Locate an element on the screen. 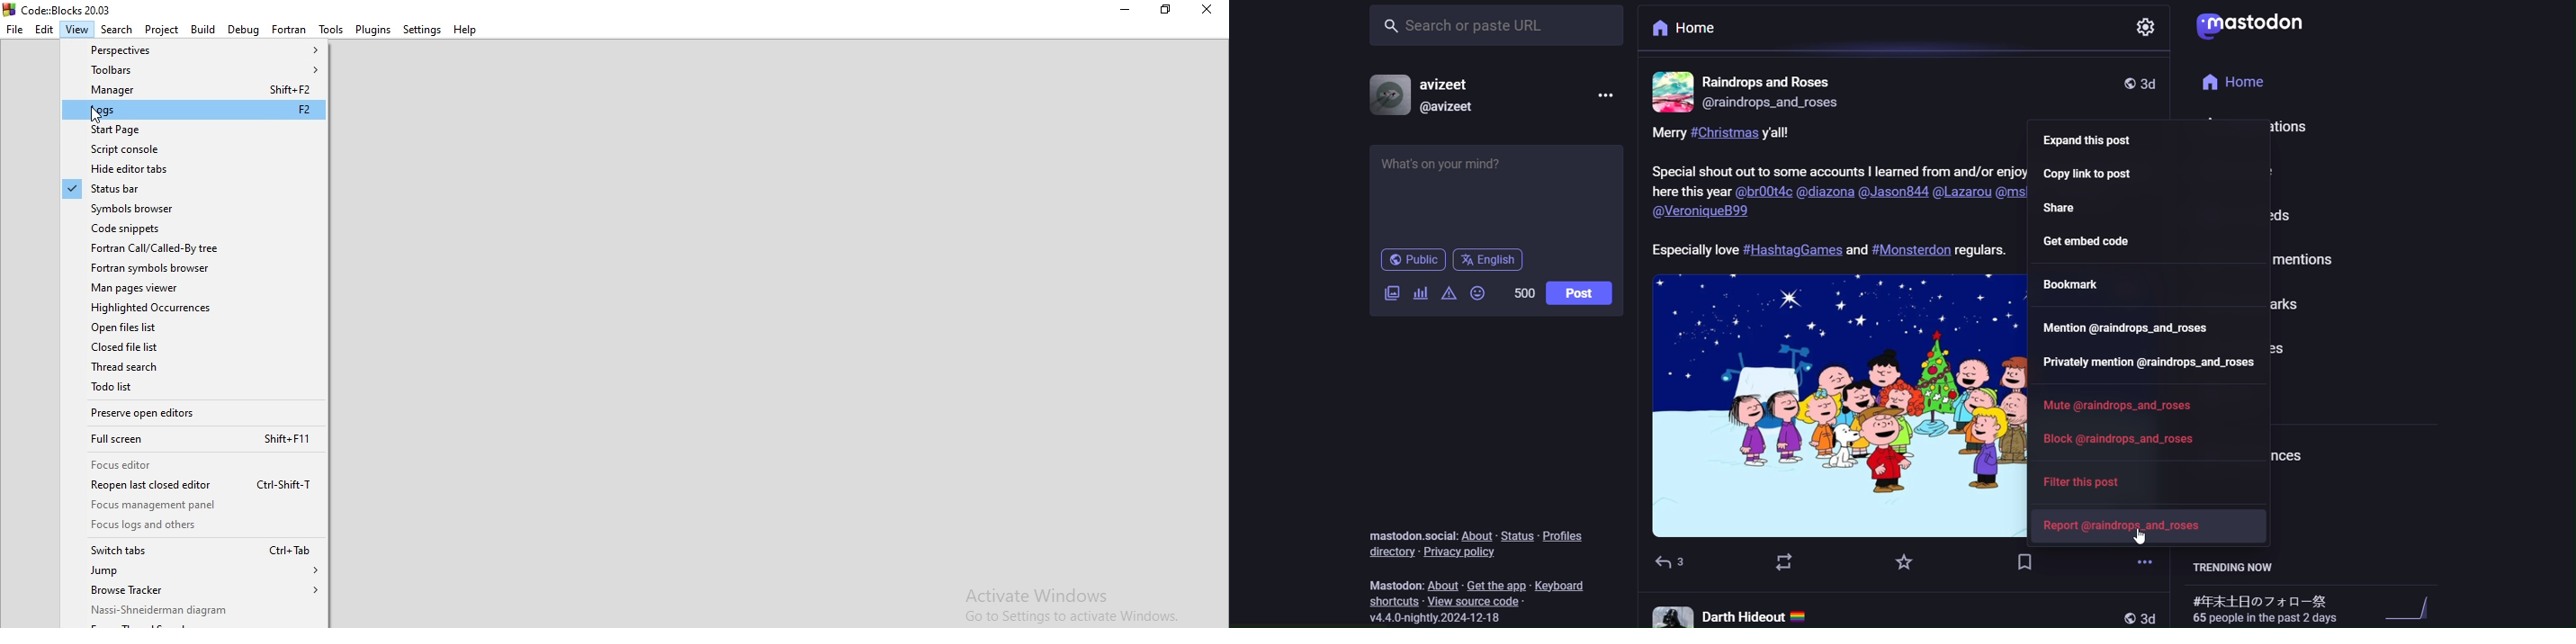  about is located at coordinates (1475, 534).